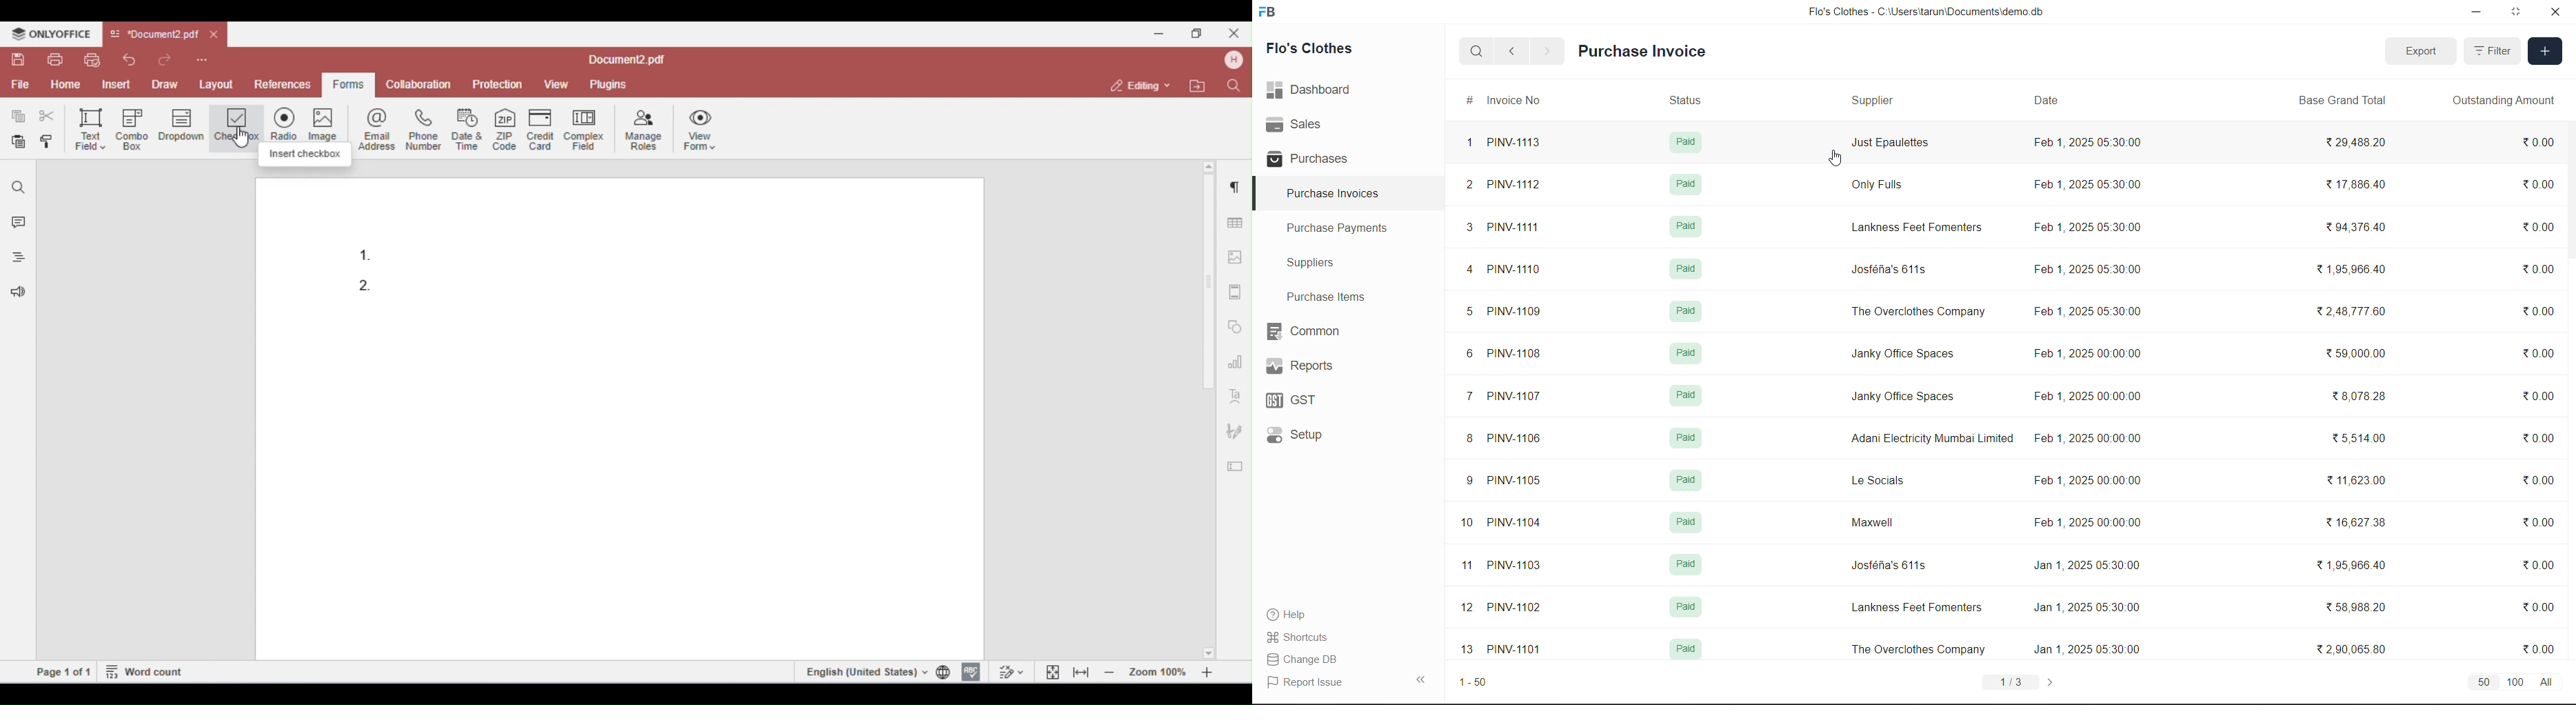 The width and height of the screenshot is (2576, 728). I want to click on previous, so click(1515, 50).